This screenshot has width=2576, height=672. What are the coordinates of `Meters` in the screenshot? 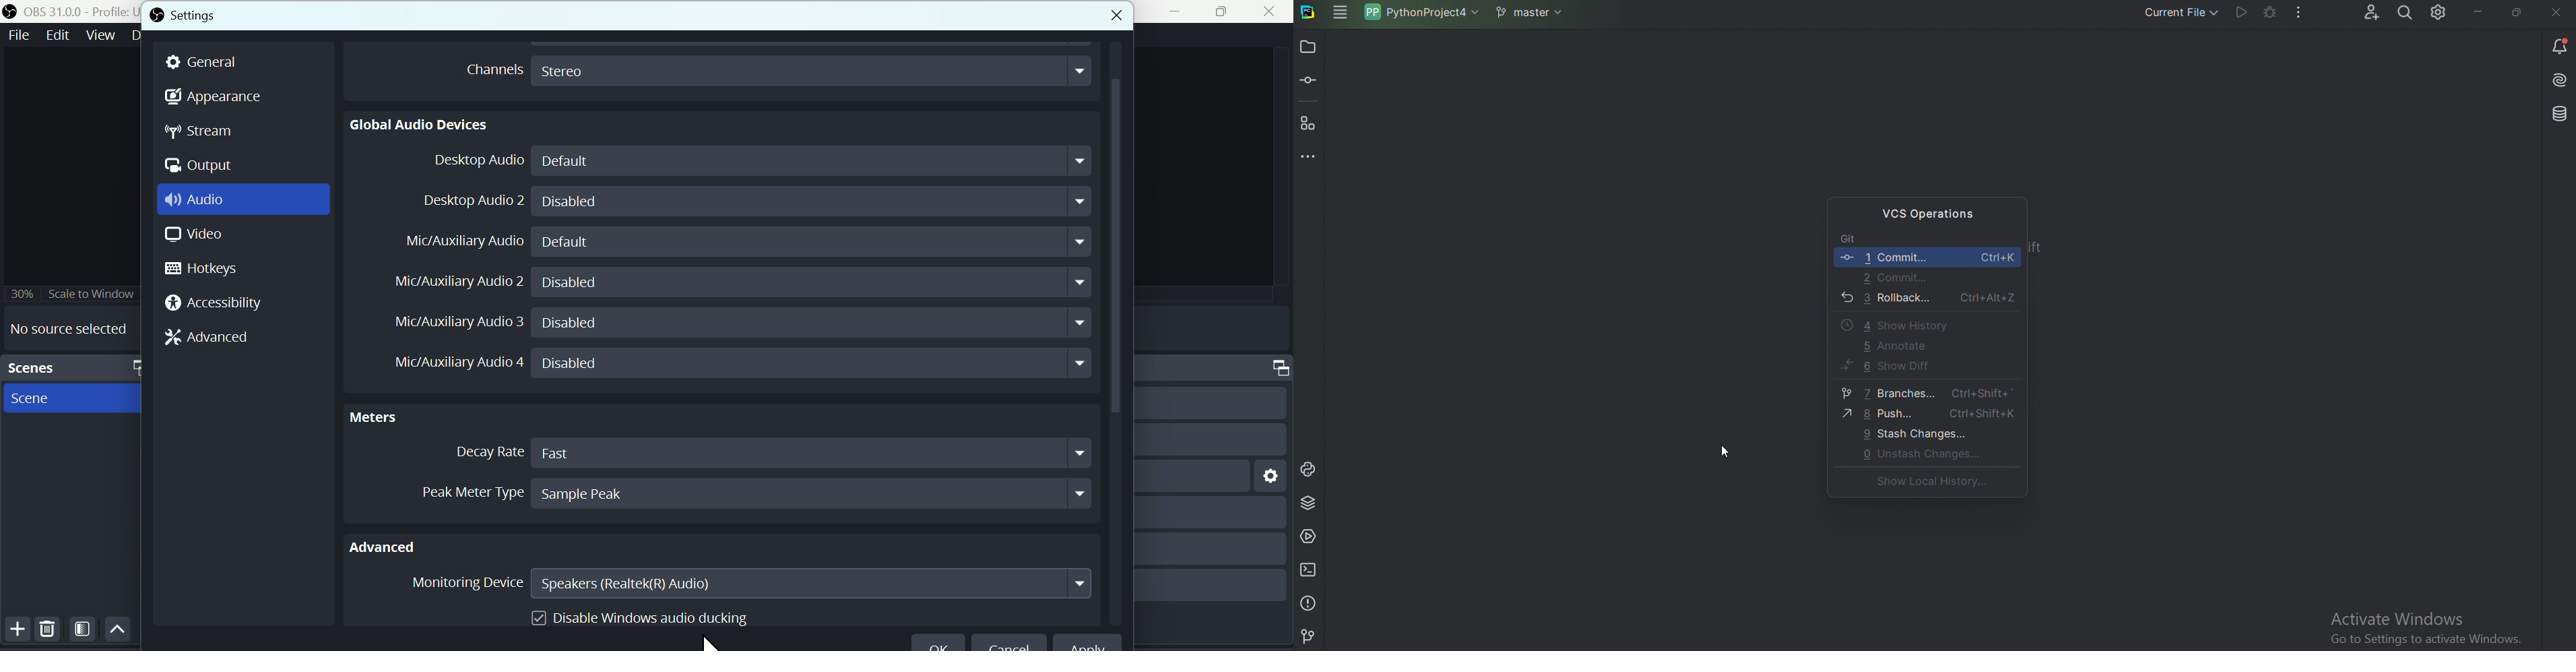 It's located at (384, 415).